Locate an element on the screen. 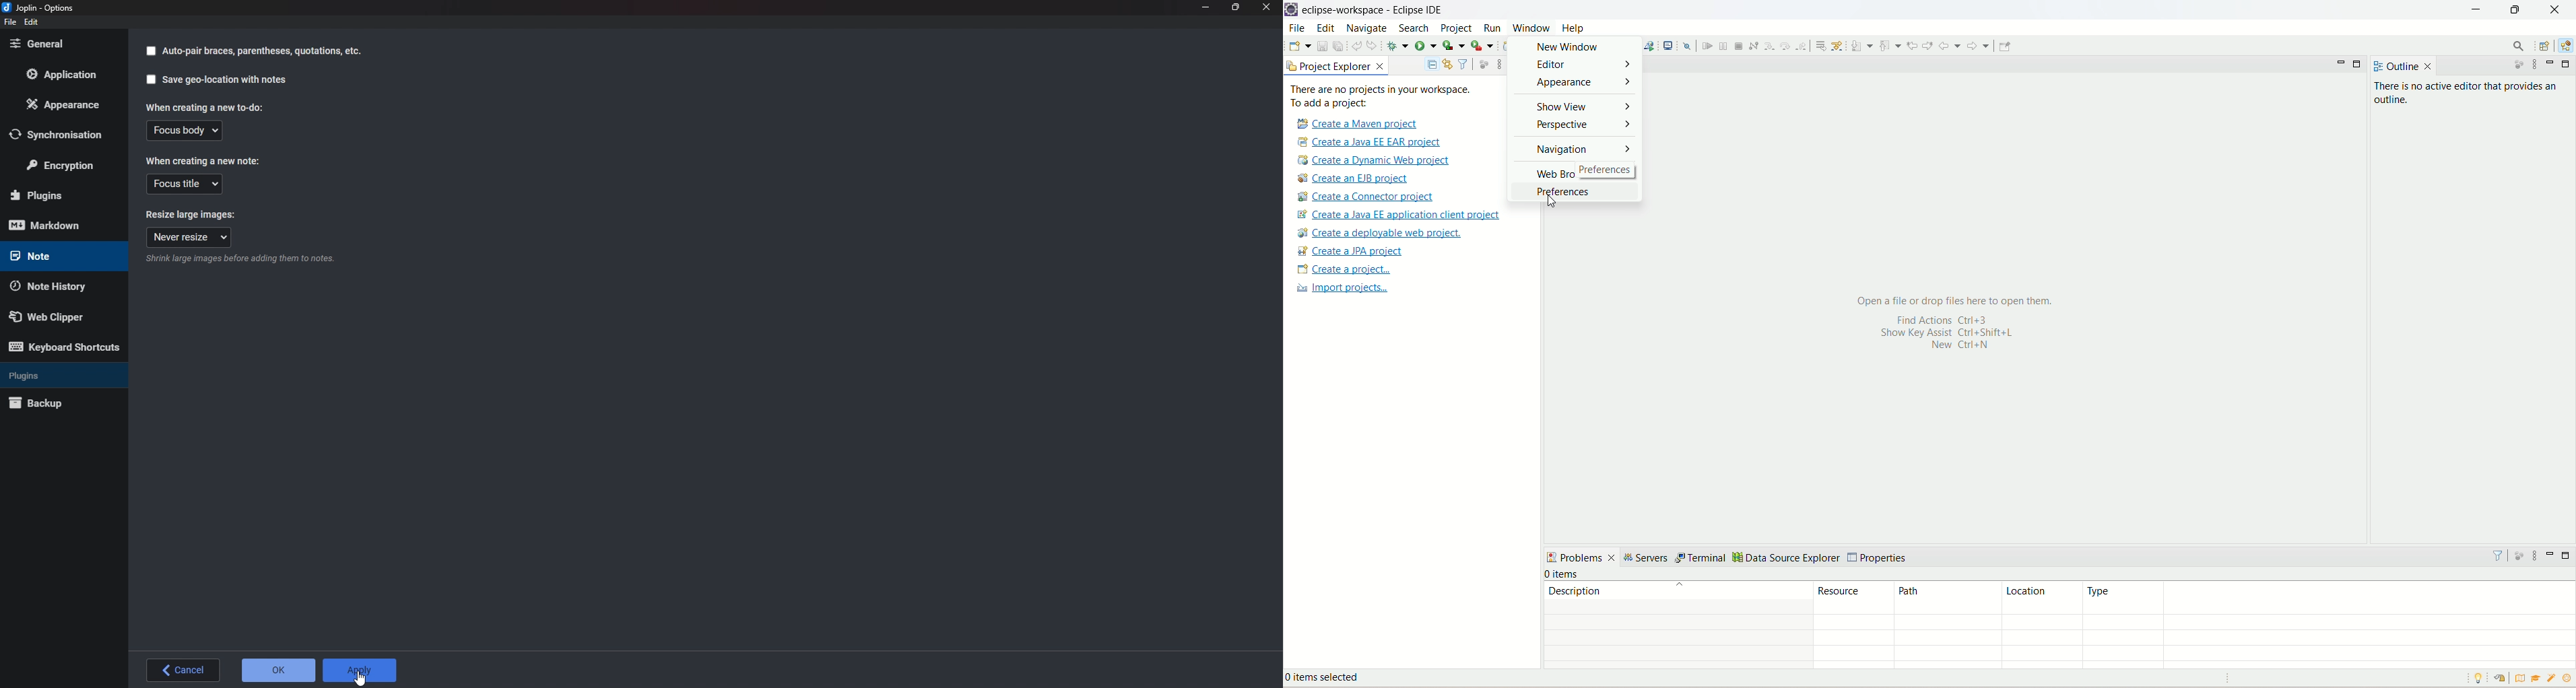  When creating a new to do is located at coordinates (203, 109).